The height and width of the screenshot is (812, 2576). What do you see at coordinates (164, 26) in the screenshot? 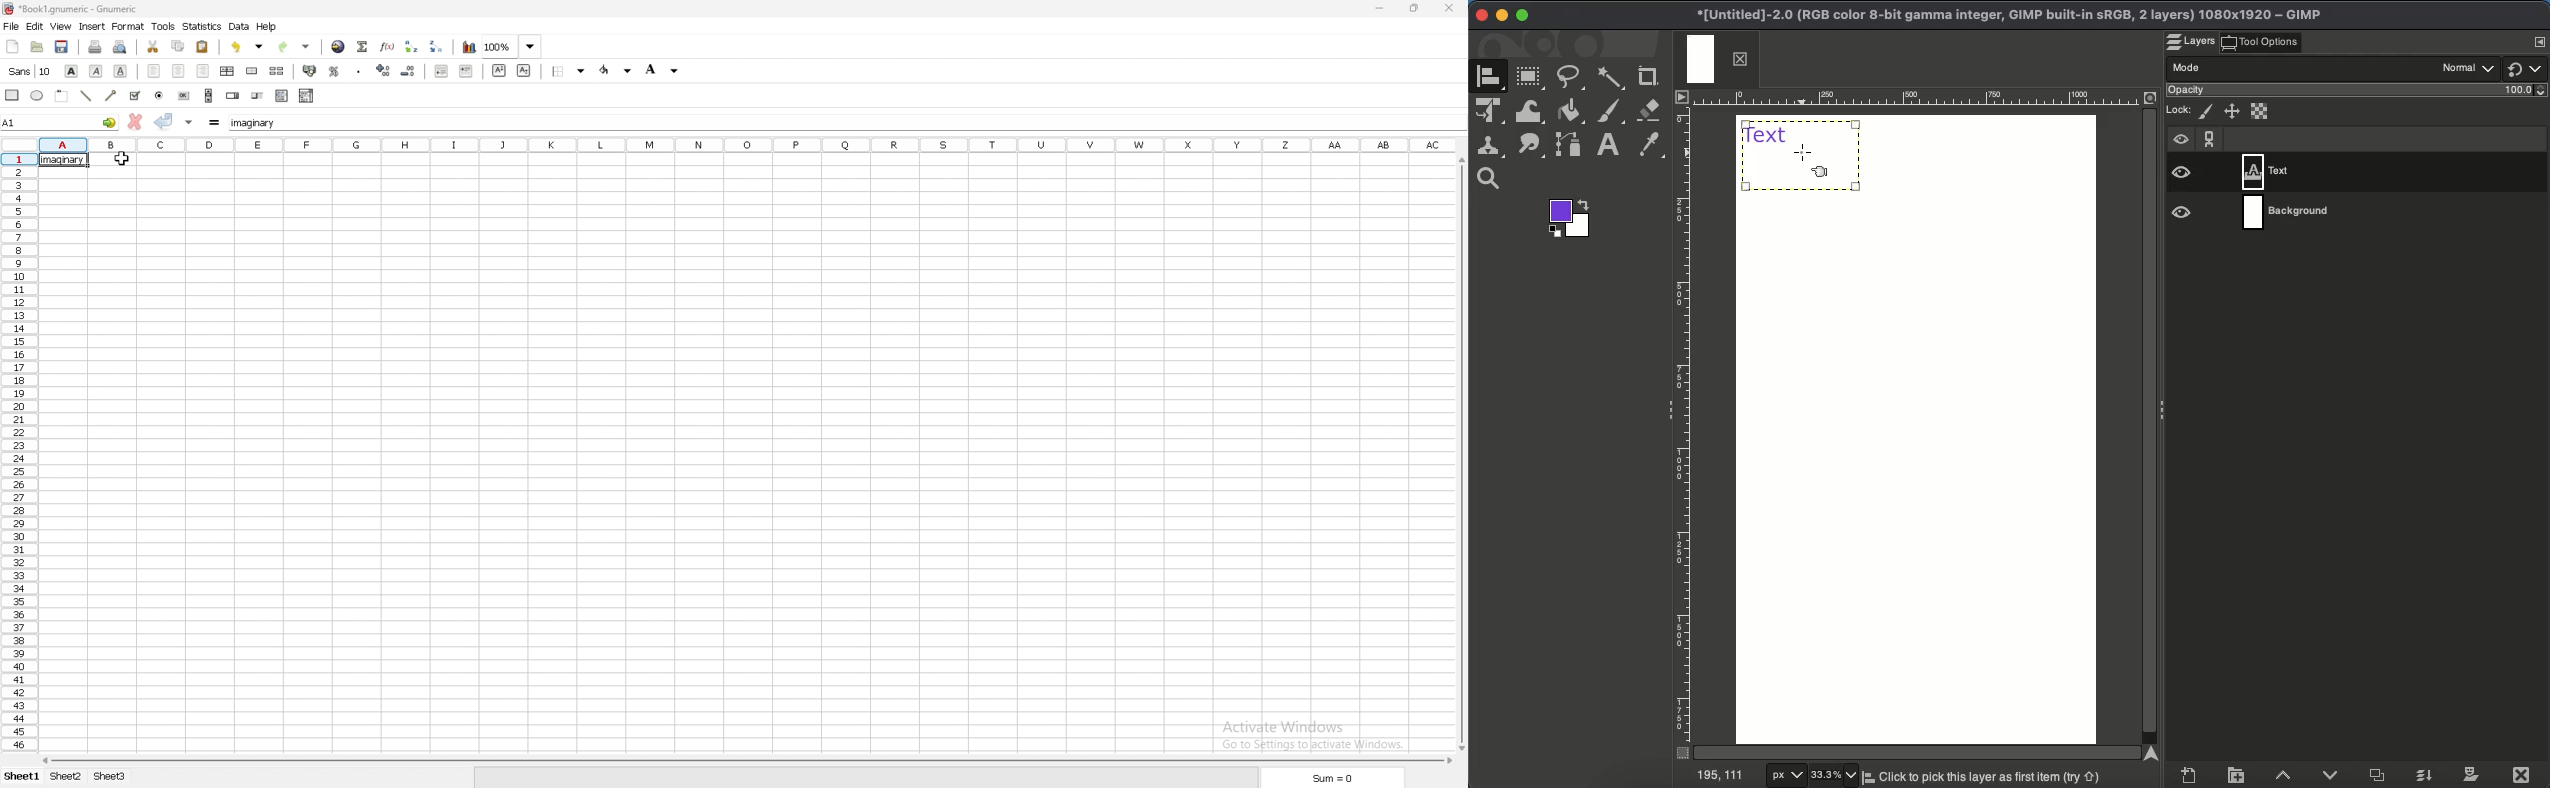
I see `tools` at bounding box center [164, 26].